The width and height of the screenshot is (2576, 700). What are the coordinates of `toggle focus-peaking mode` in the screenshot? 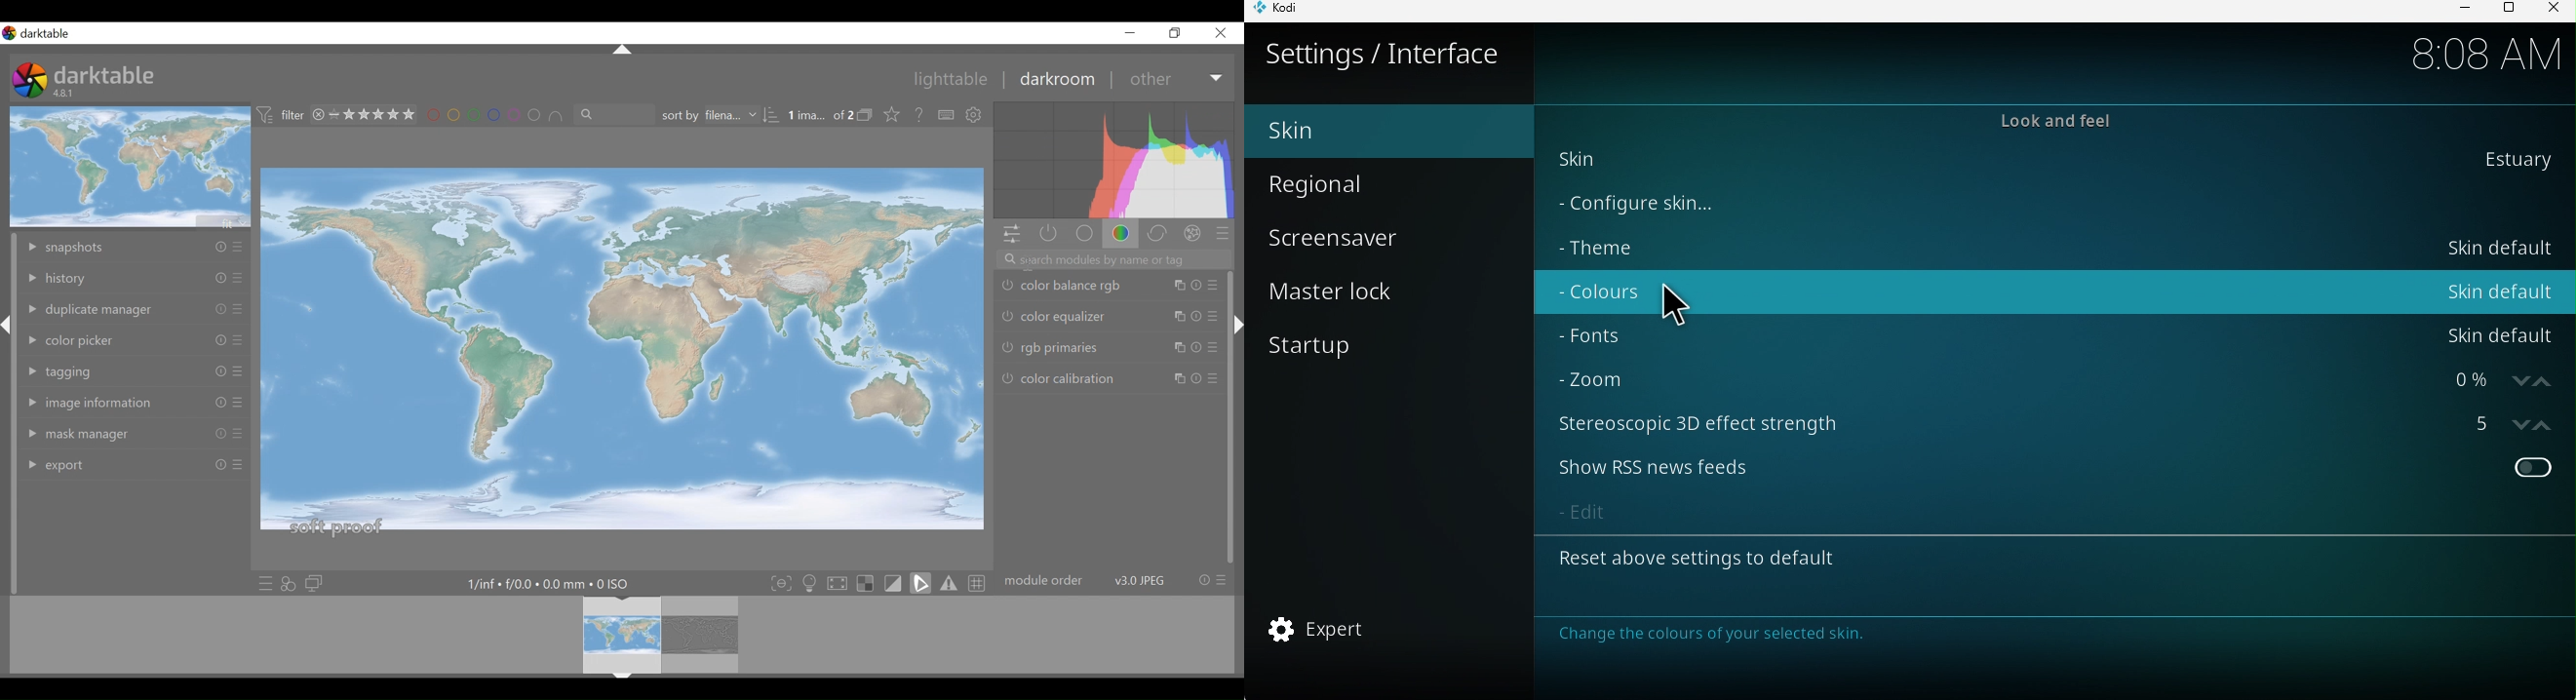 It's located at (780, 582).